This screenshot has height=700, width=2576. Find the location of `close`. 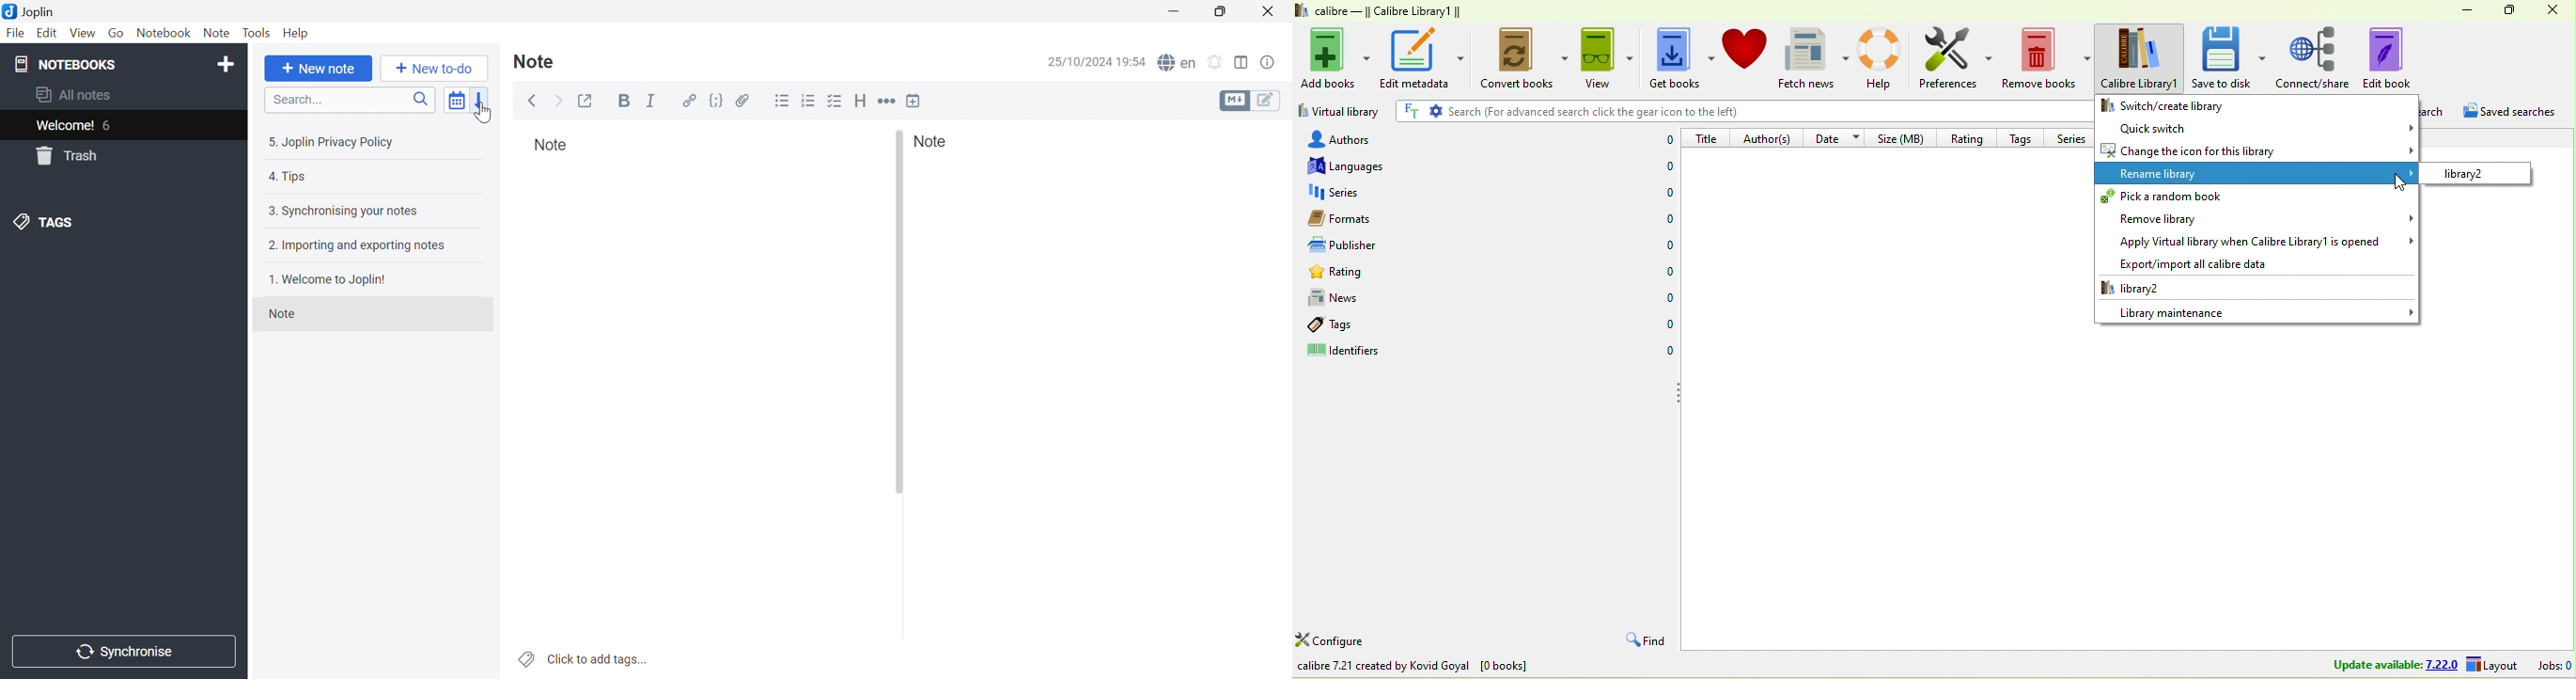

close is located at coordinates (2553, 11).